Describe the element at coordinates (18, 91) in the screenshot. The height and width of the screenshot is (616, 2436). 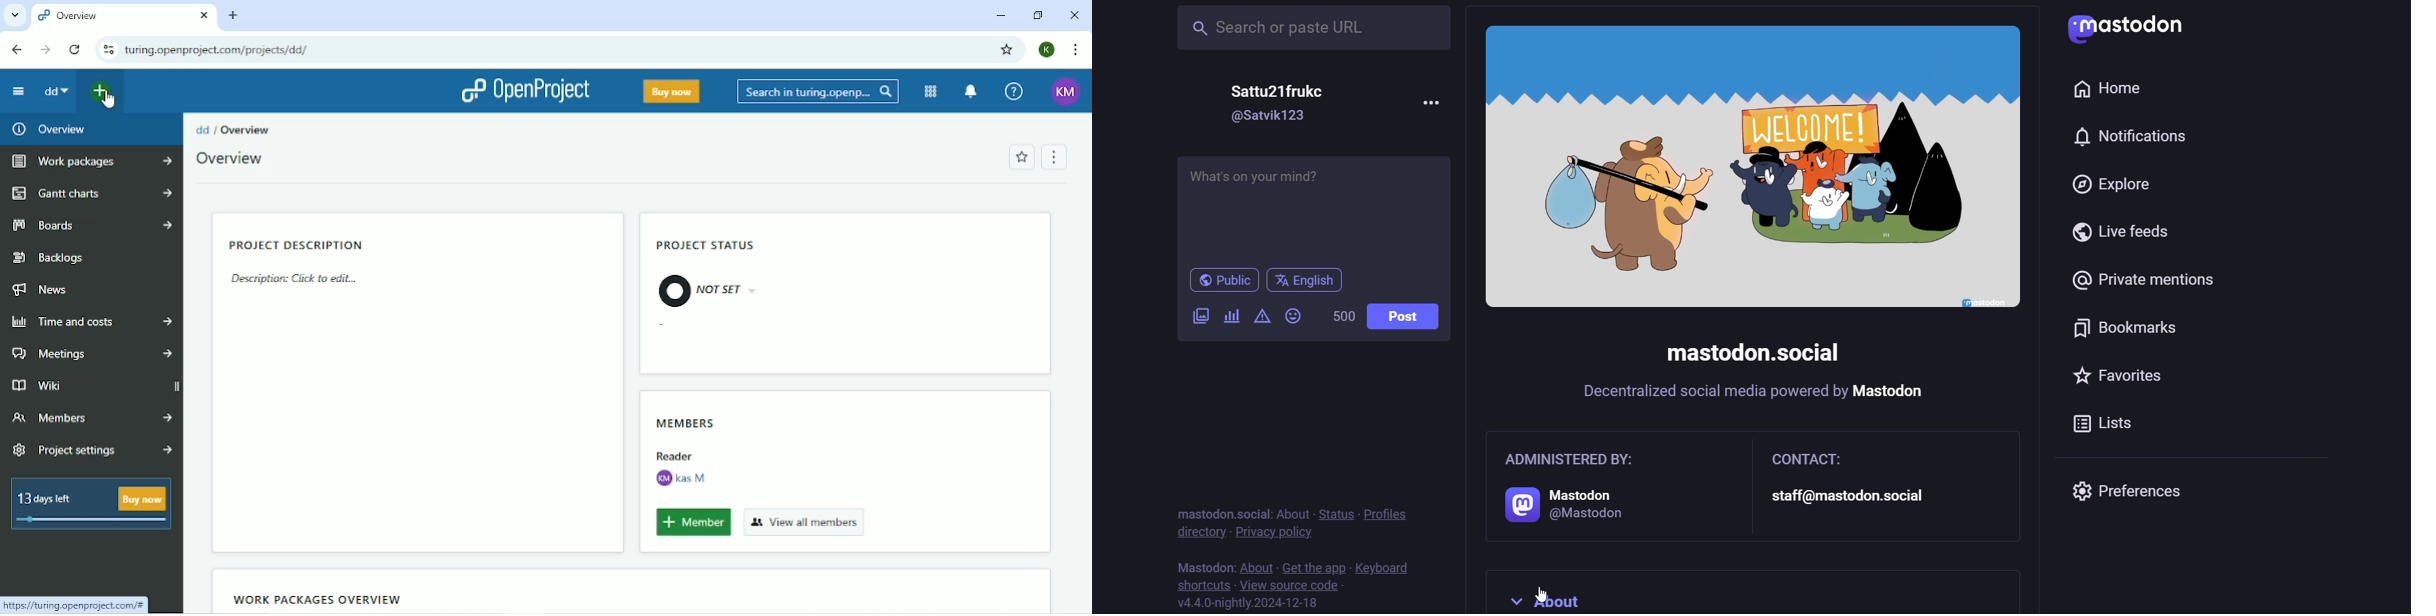
I see `Collapse project menu` at that location.